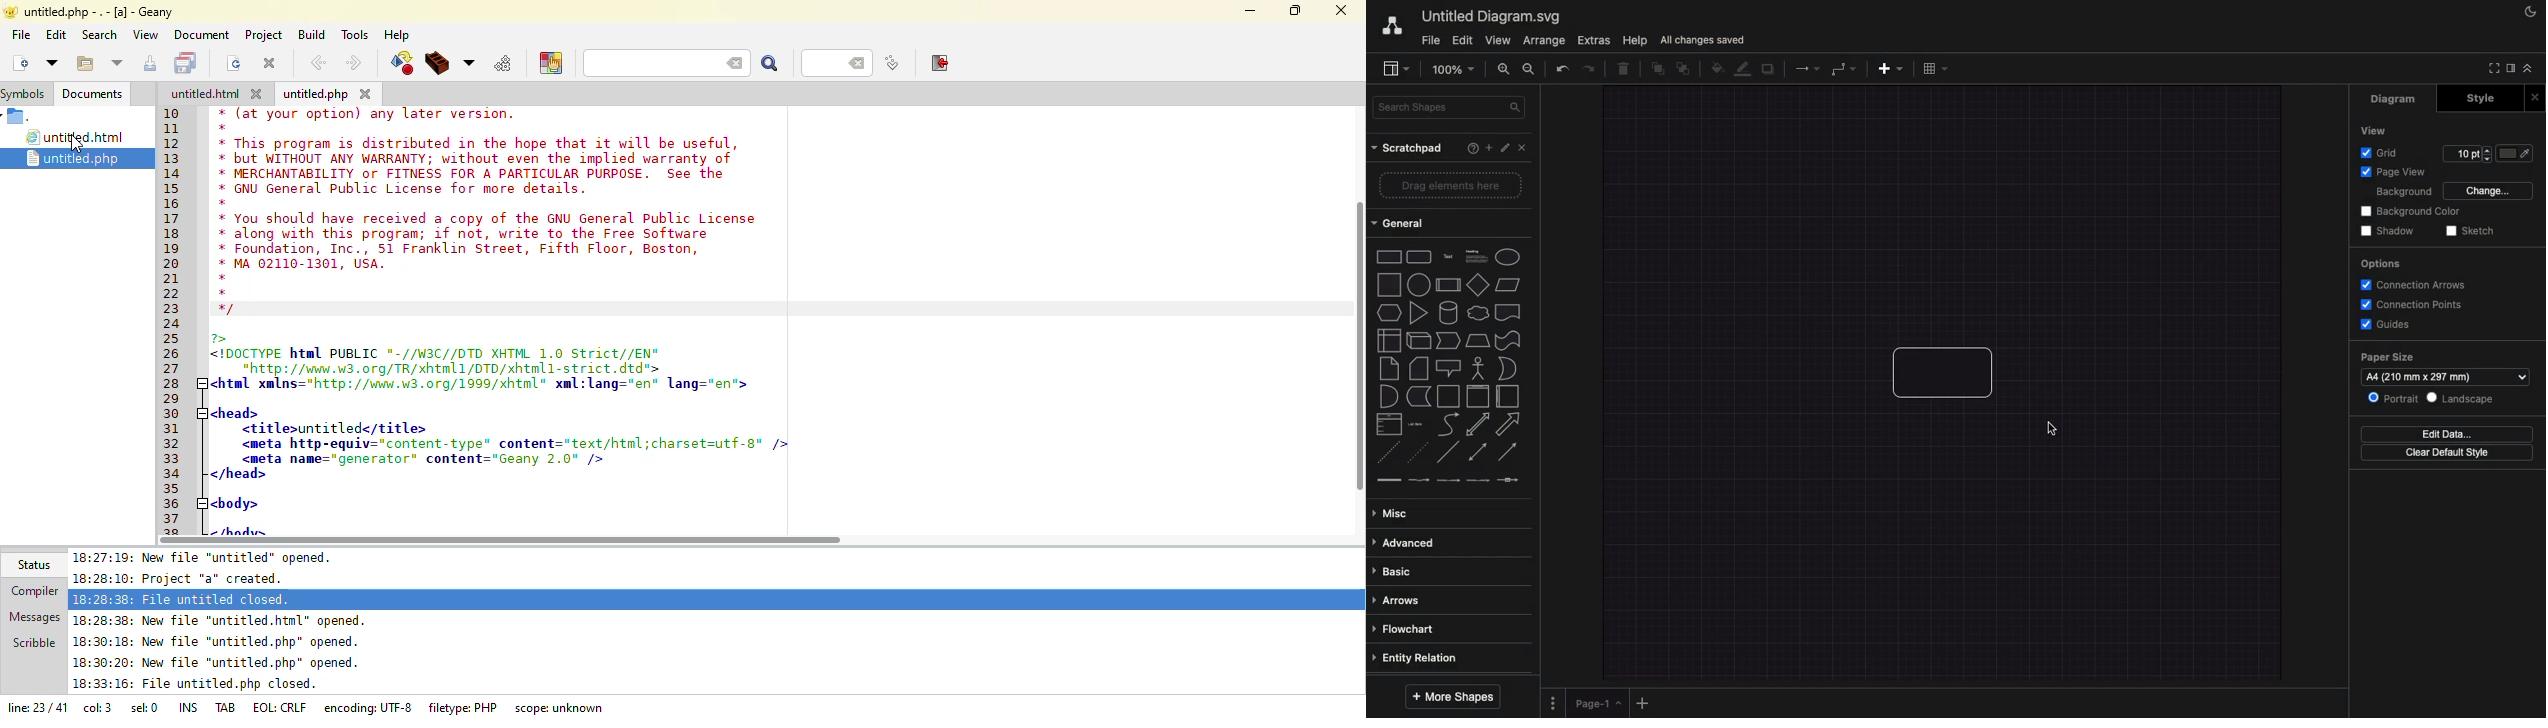 The height and width of the screenshot is (728, 2548). I want to click on Fullscreen, so click(2491, 70).